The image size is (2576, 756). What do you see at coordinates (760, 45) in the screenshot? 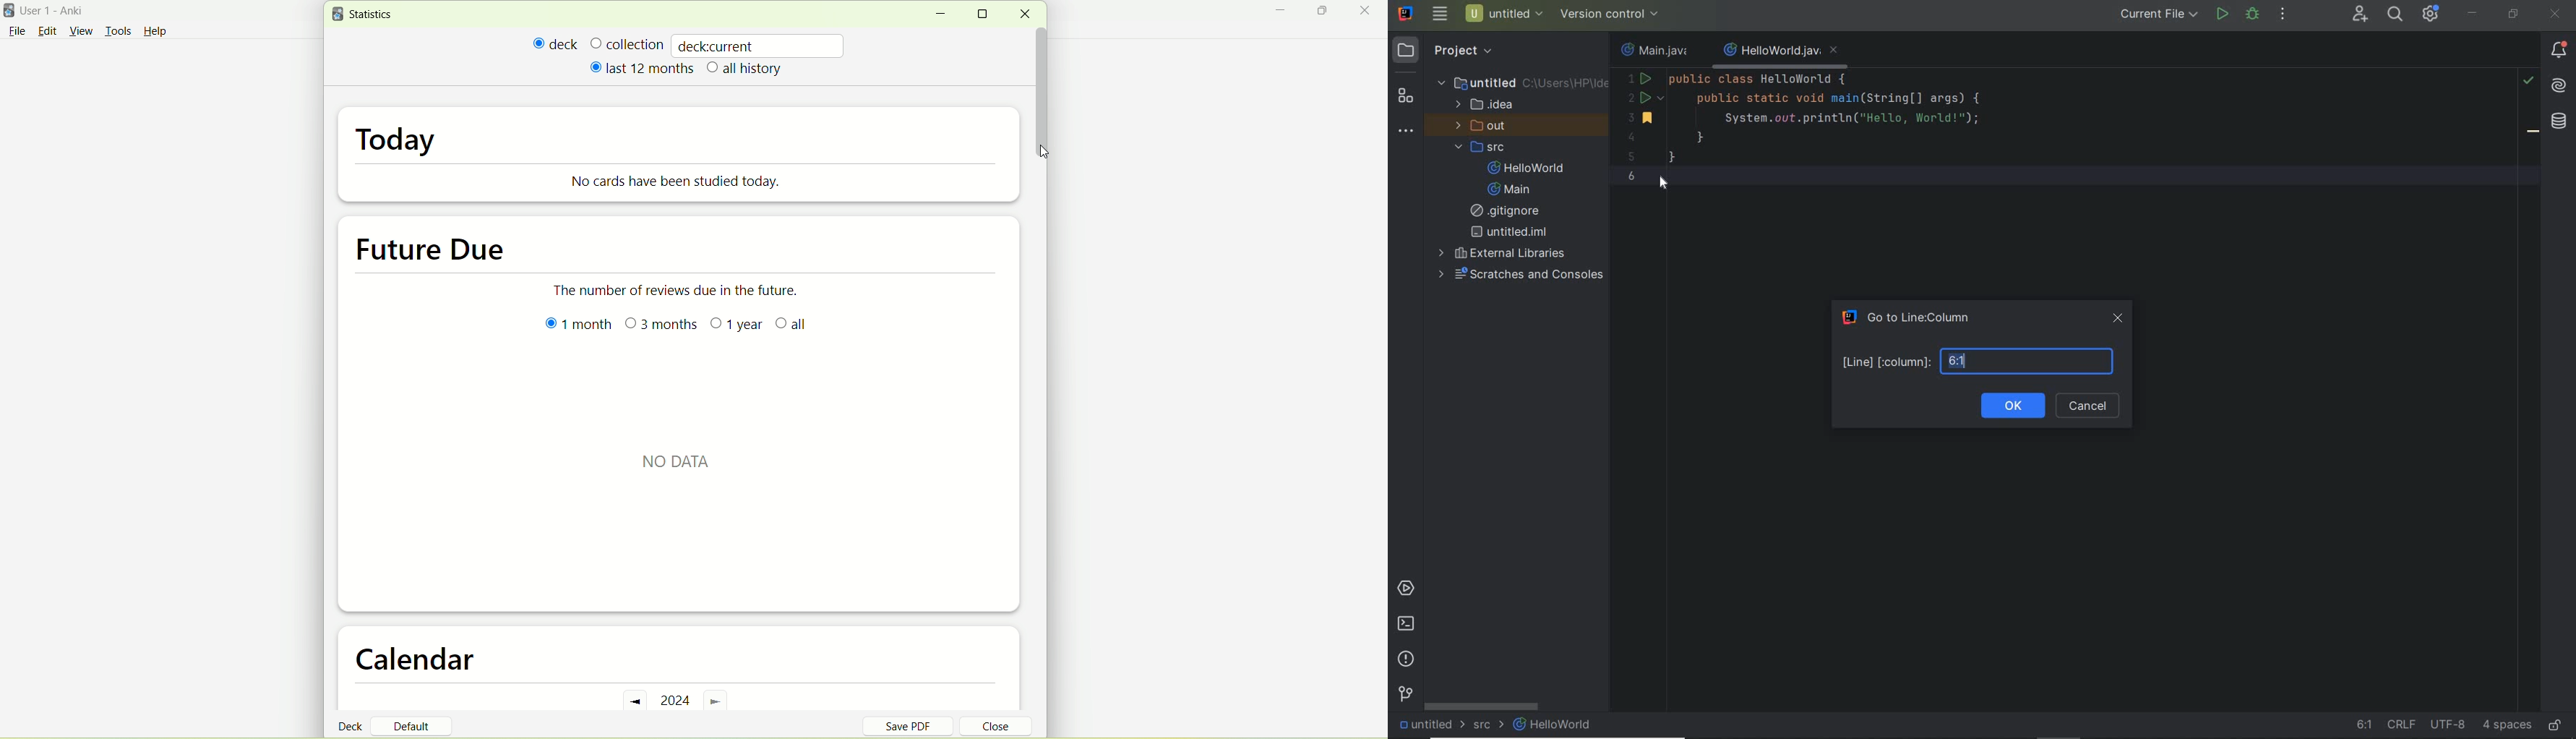
I see `deckcurrent` at bounding box center [760, 45].